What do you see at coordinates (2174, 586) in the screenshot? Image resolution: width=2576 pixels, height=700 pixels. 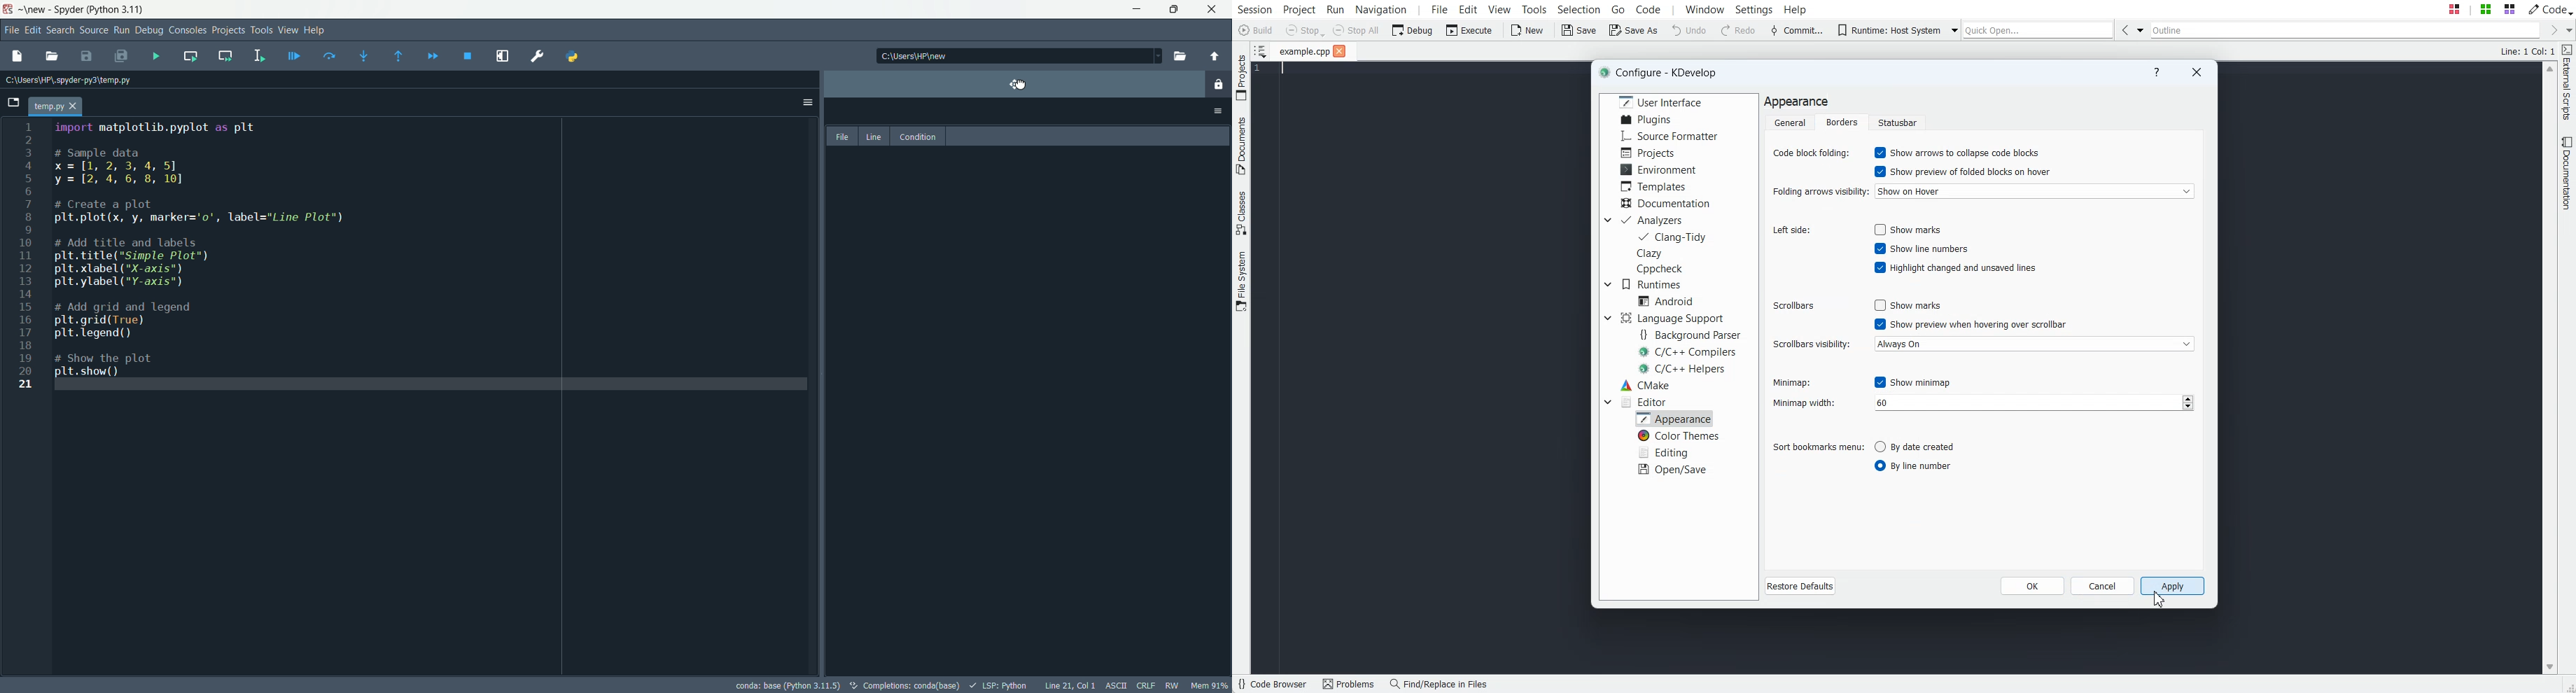 I see `Apply` at bounding box center [2174, 586].